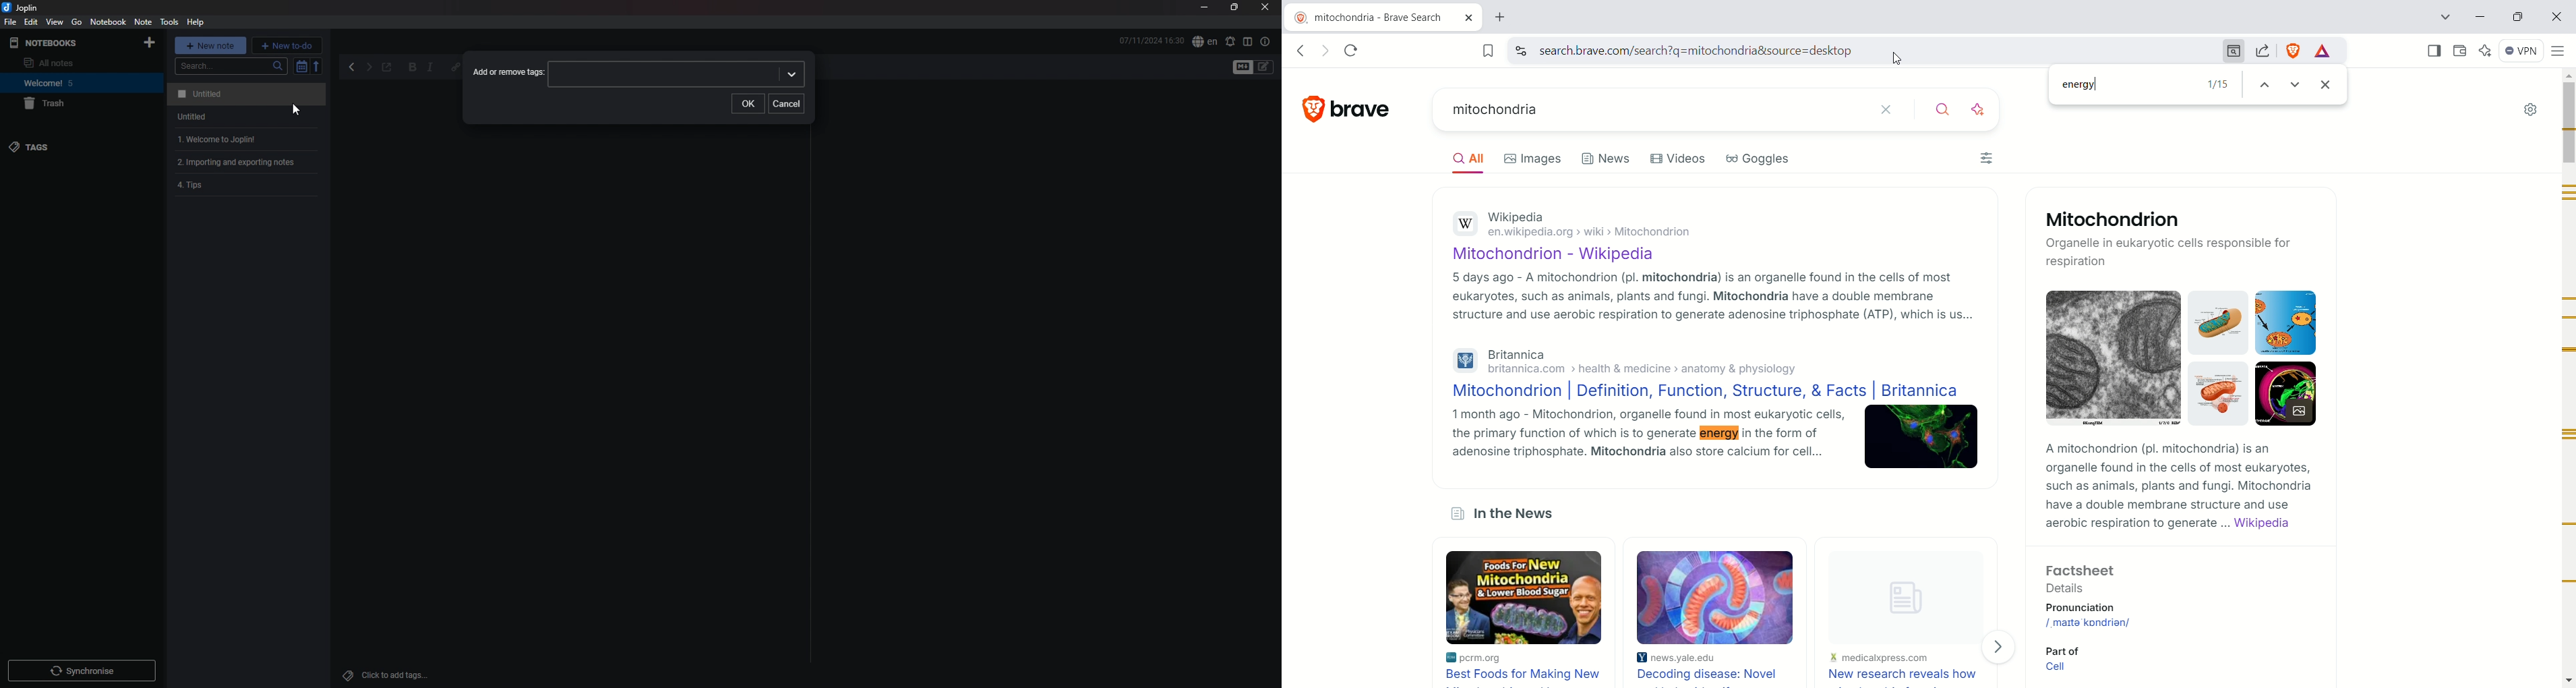 Image resolution: width=2576 pixels, height=700 pixels. I want to click on toggle editors, so click(1243, 67).